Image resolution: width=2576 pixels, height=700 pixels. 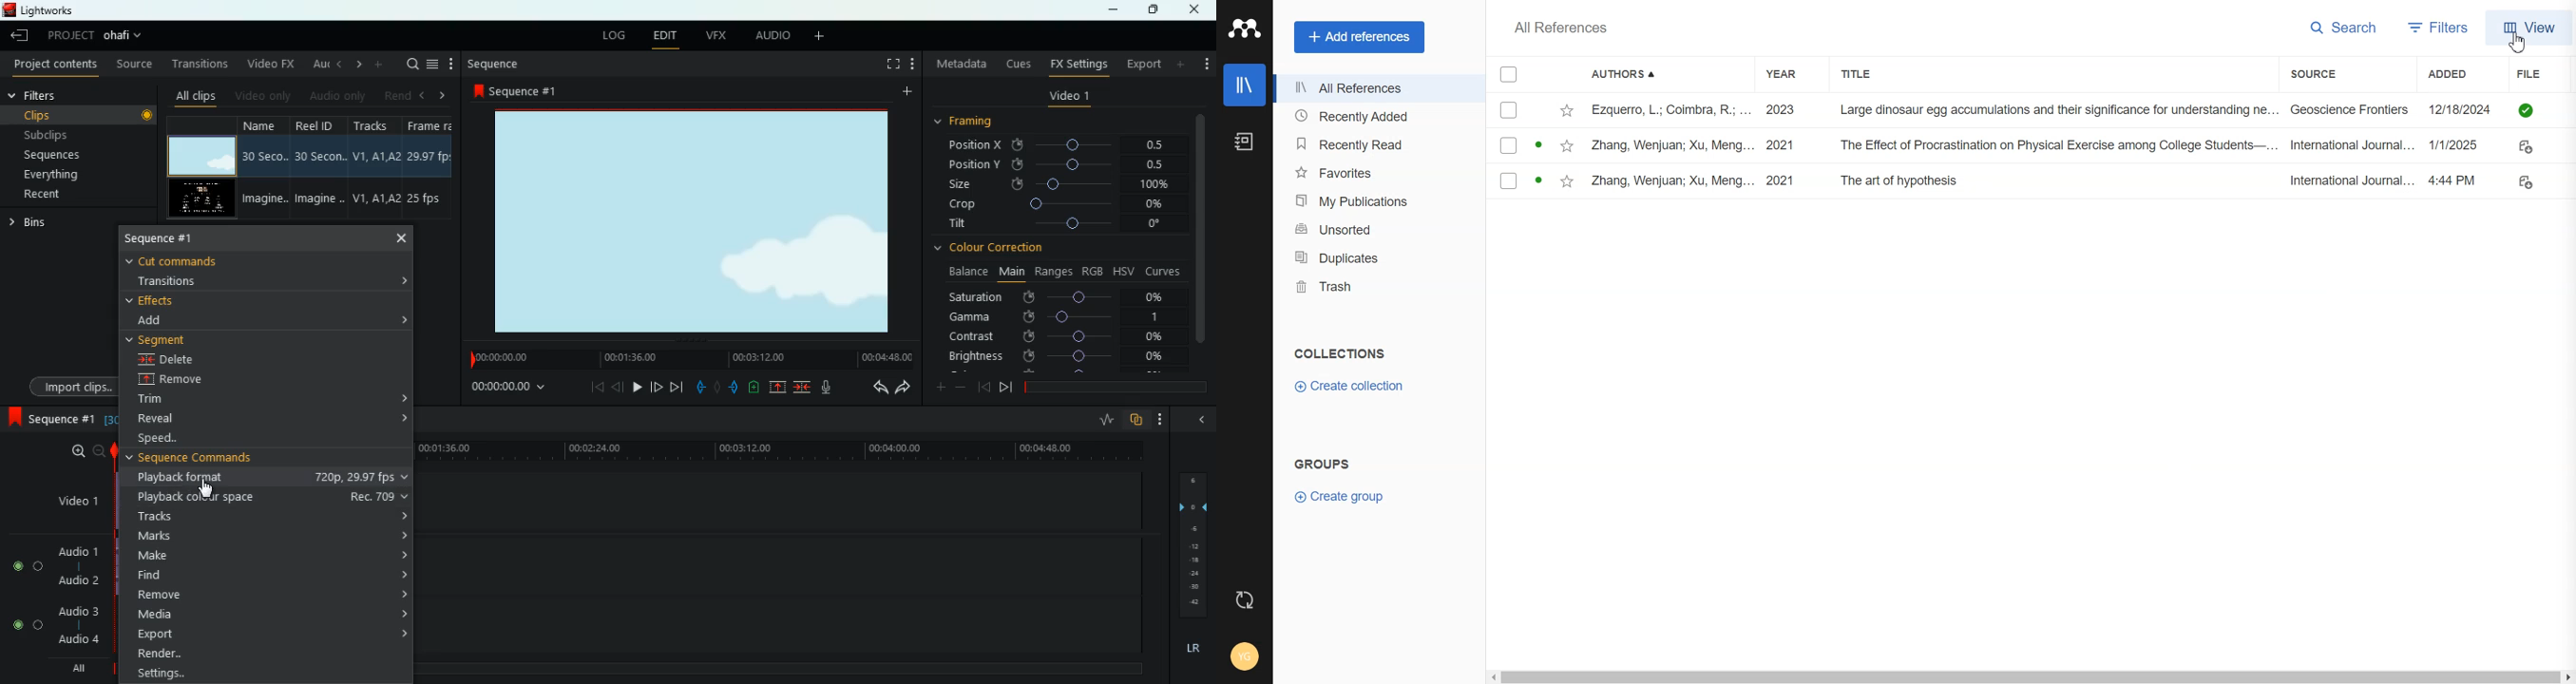 What do you see at coordinates (20, 35) in the screenshot?
I see `leave` at bounding box center [20, 35].